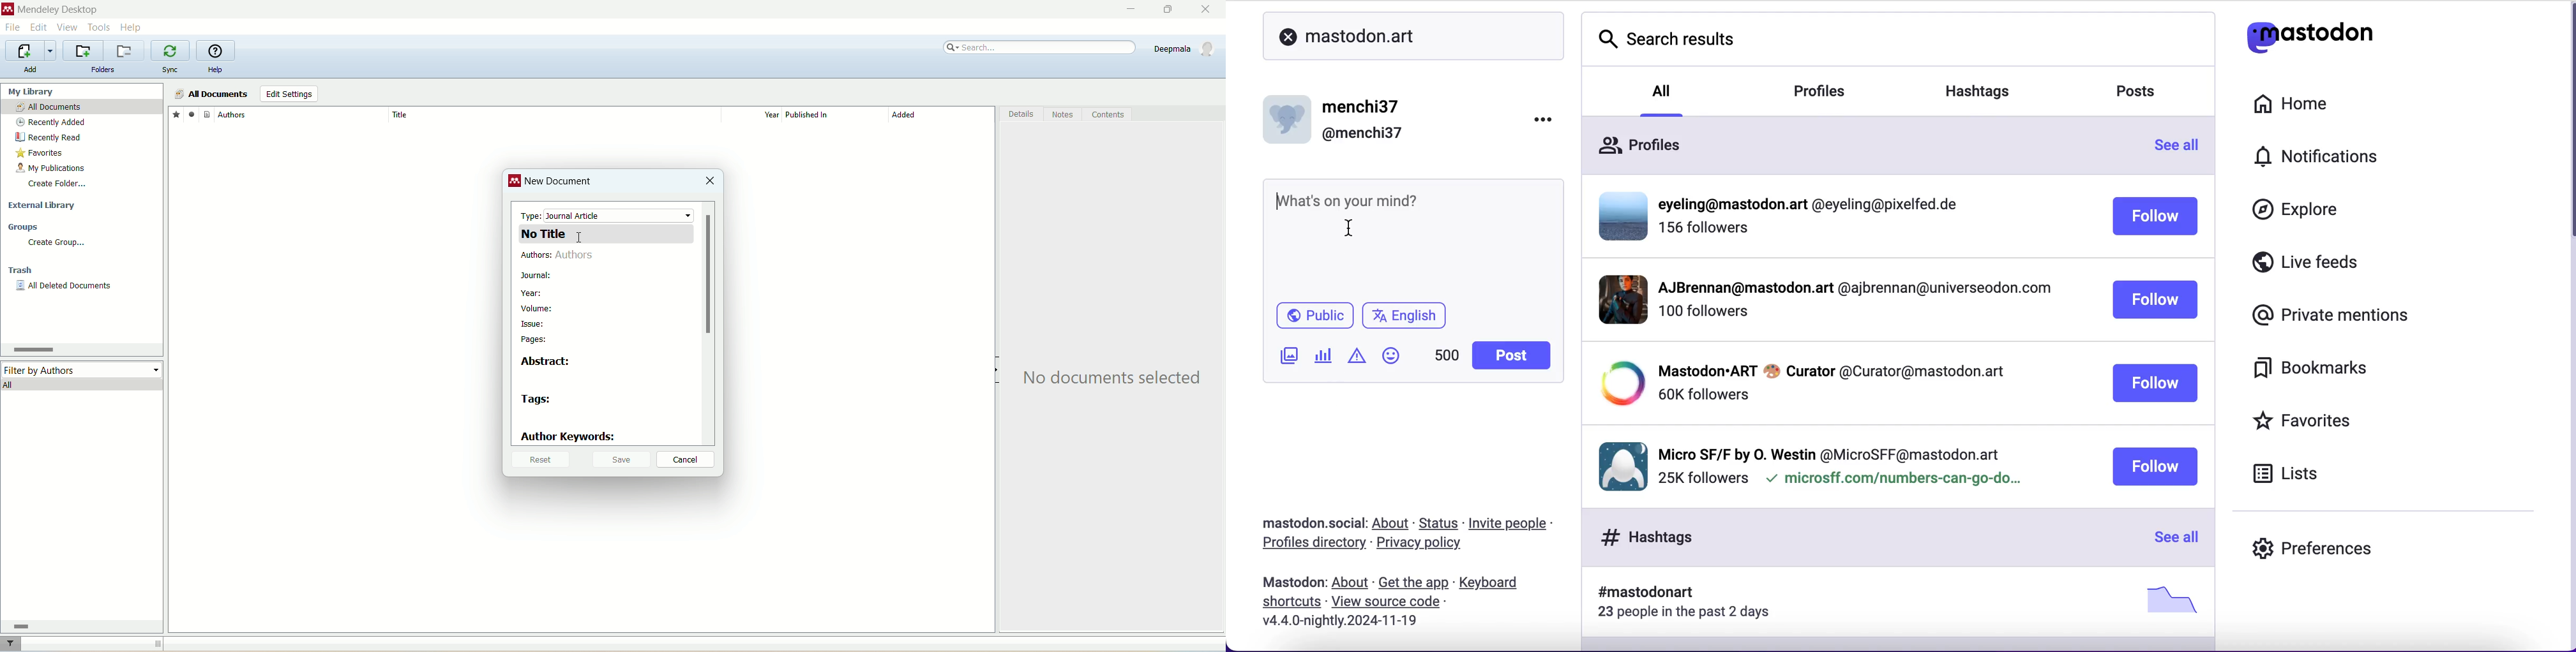 The width and height of the screenshot is (2576, 672). Describe the element at coordinates (83, 384) in the screenshot. I see `all` at that location.